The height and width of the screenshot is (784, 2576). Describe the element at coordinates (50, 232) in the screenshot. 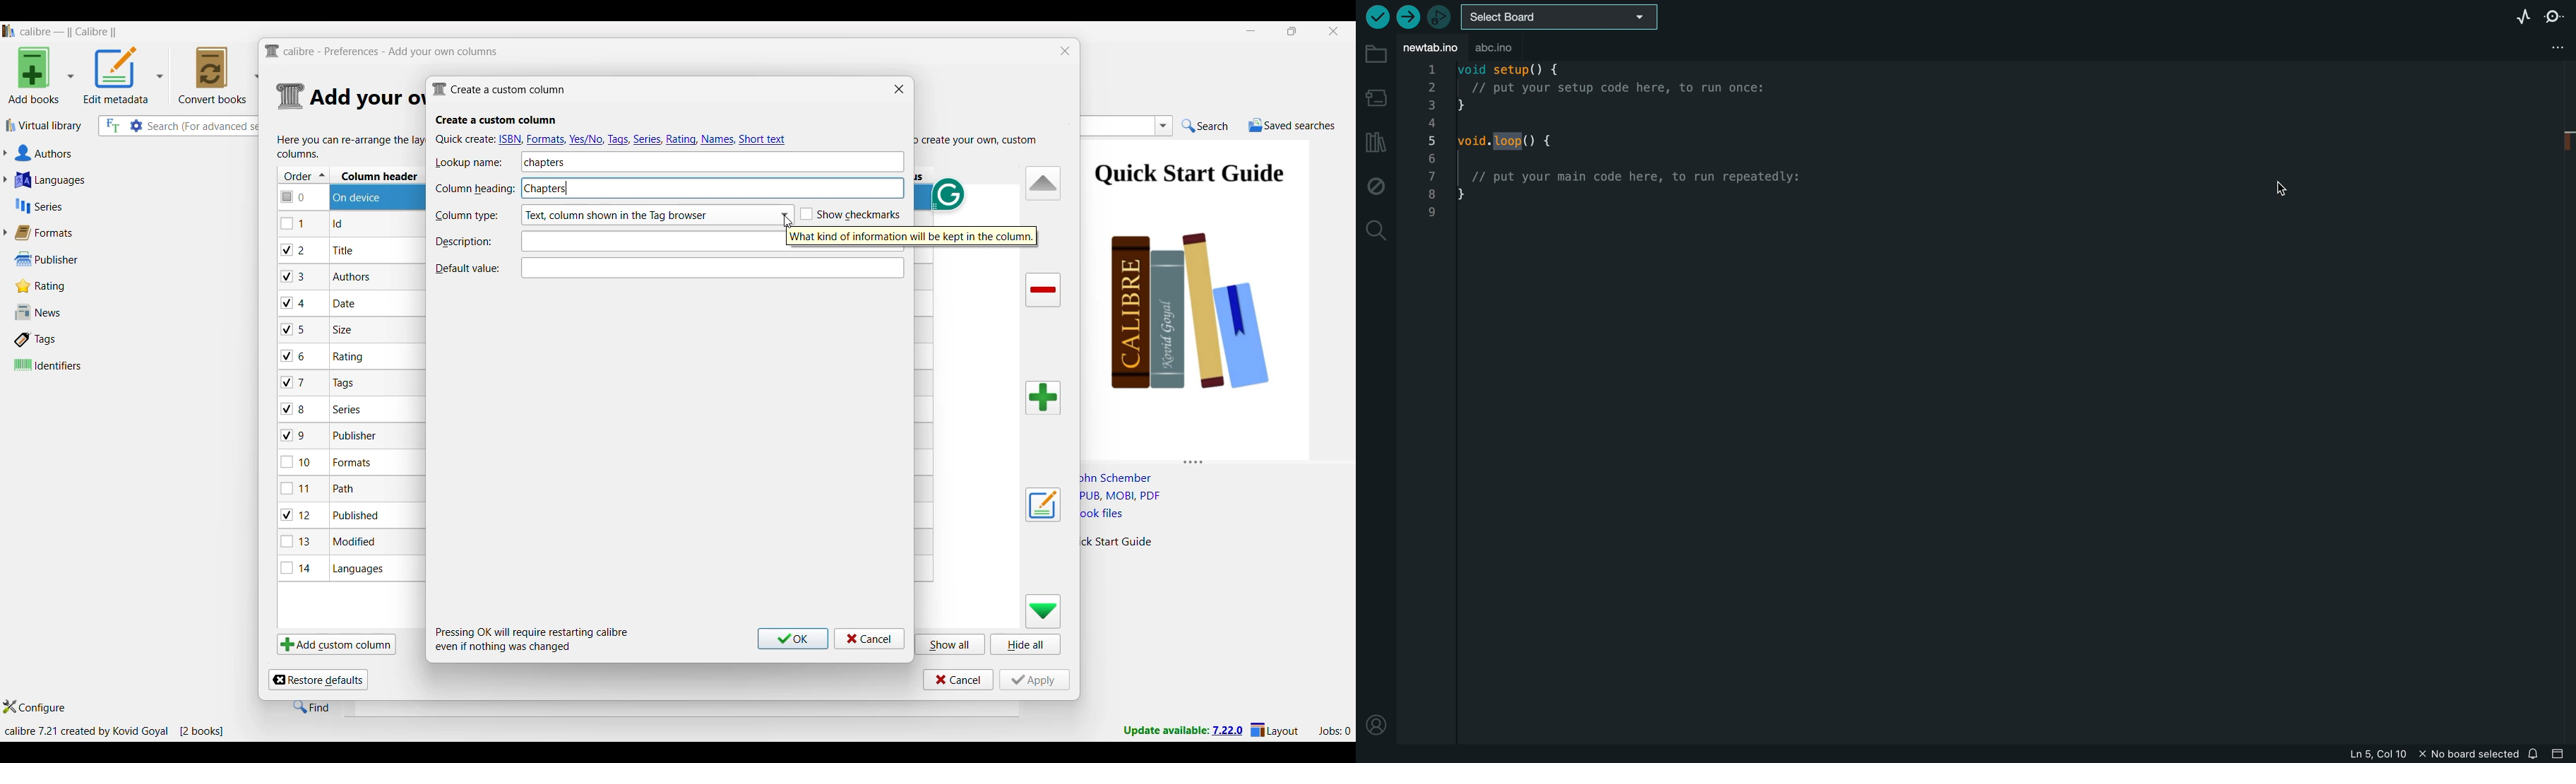

I see `Formats` at that location.